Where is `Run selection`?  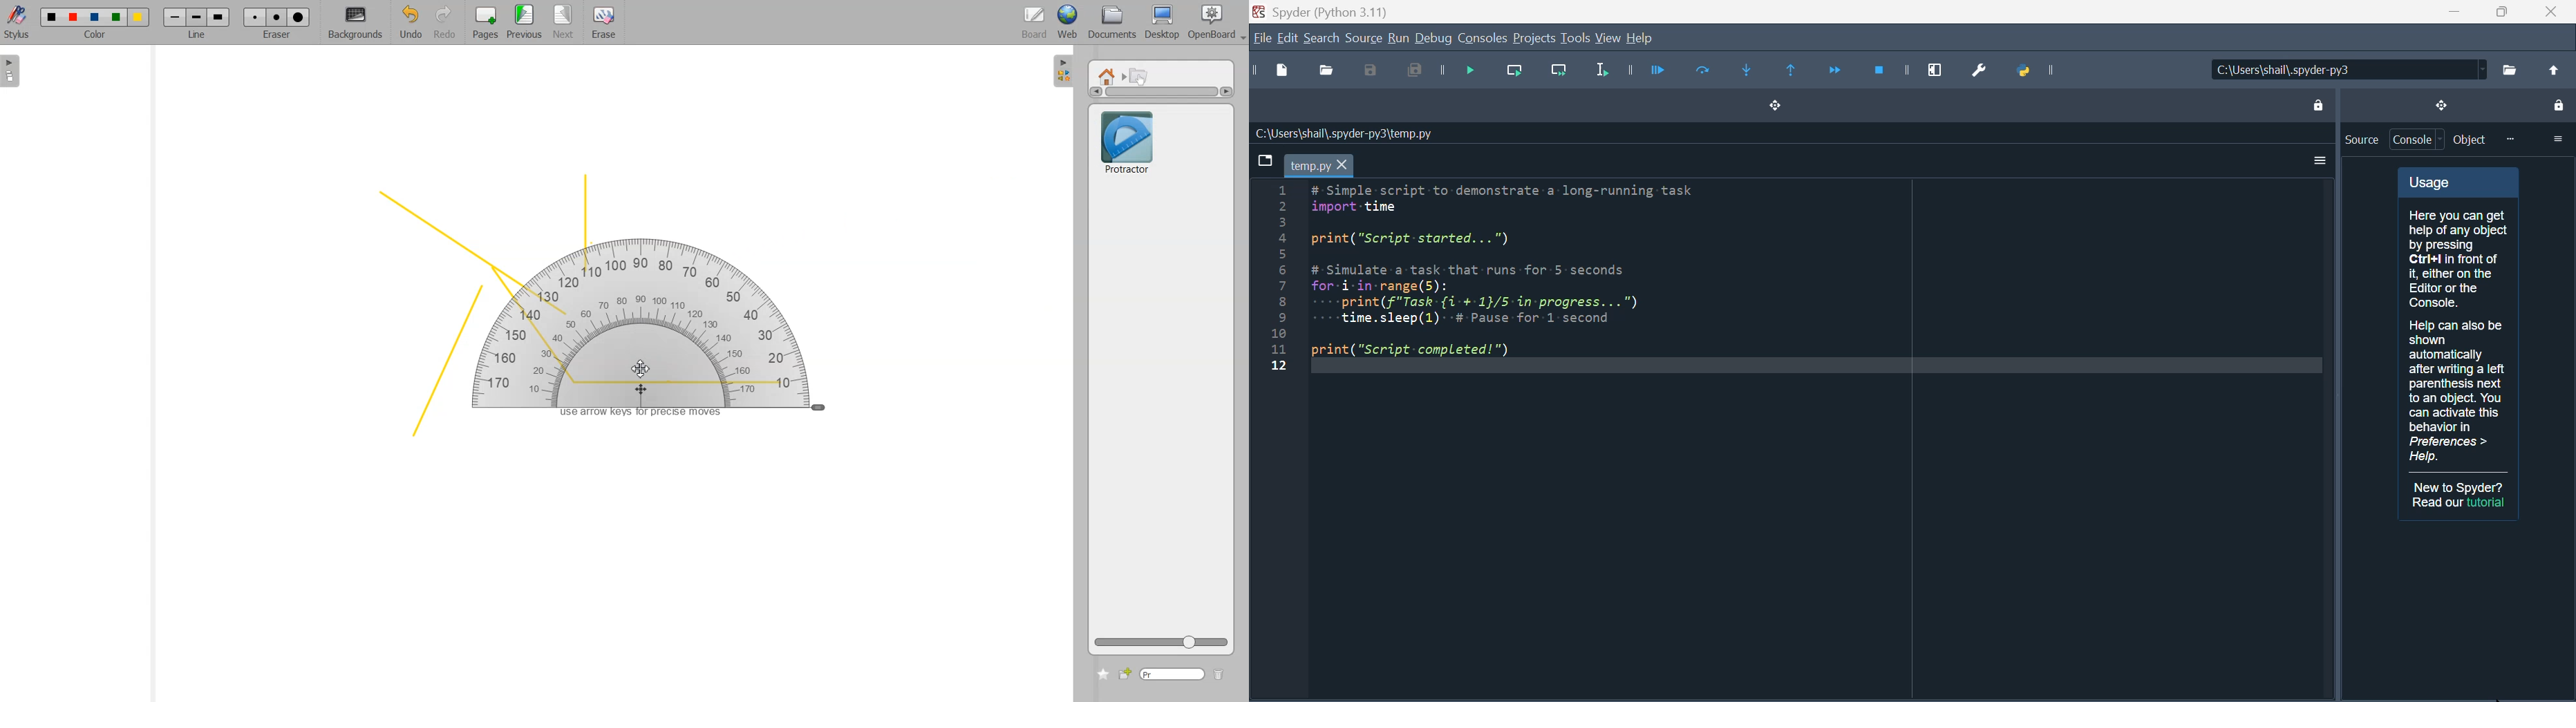 Run selection is located at coordinates (1599, 73).